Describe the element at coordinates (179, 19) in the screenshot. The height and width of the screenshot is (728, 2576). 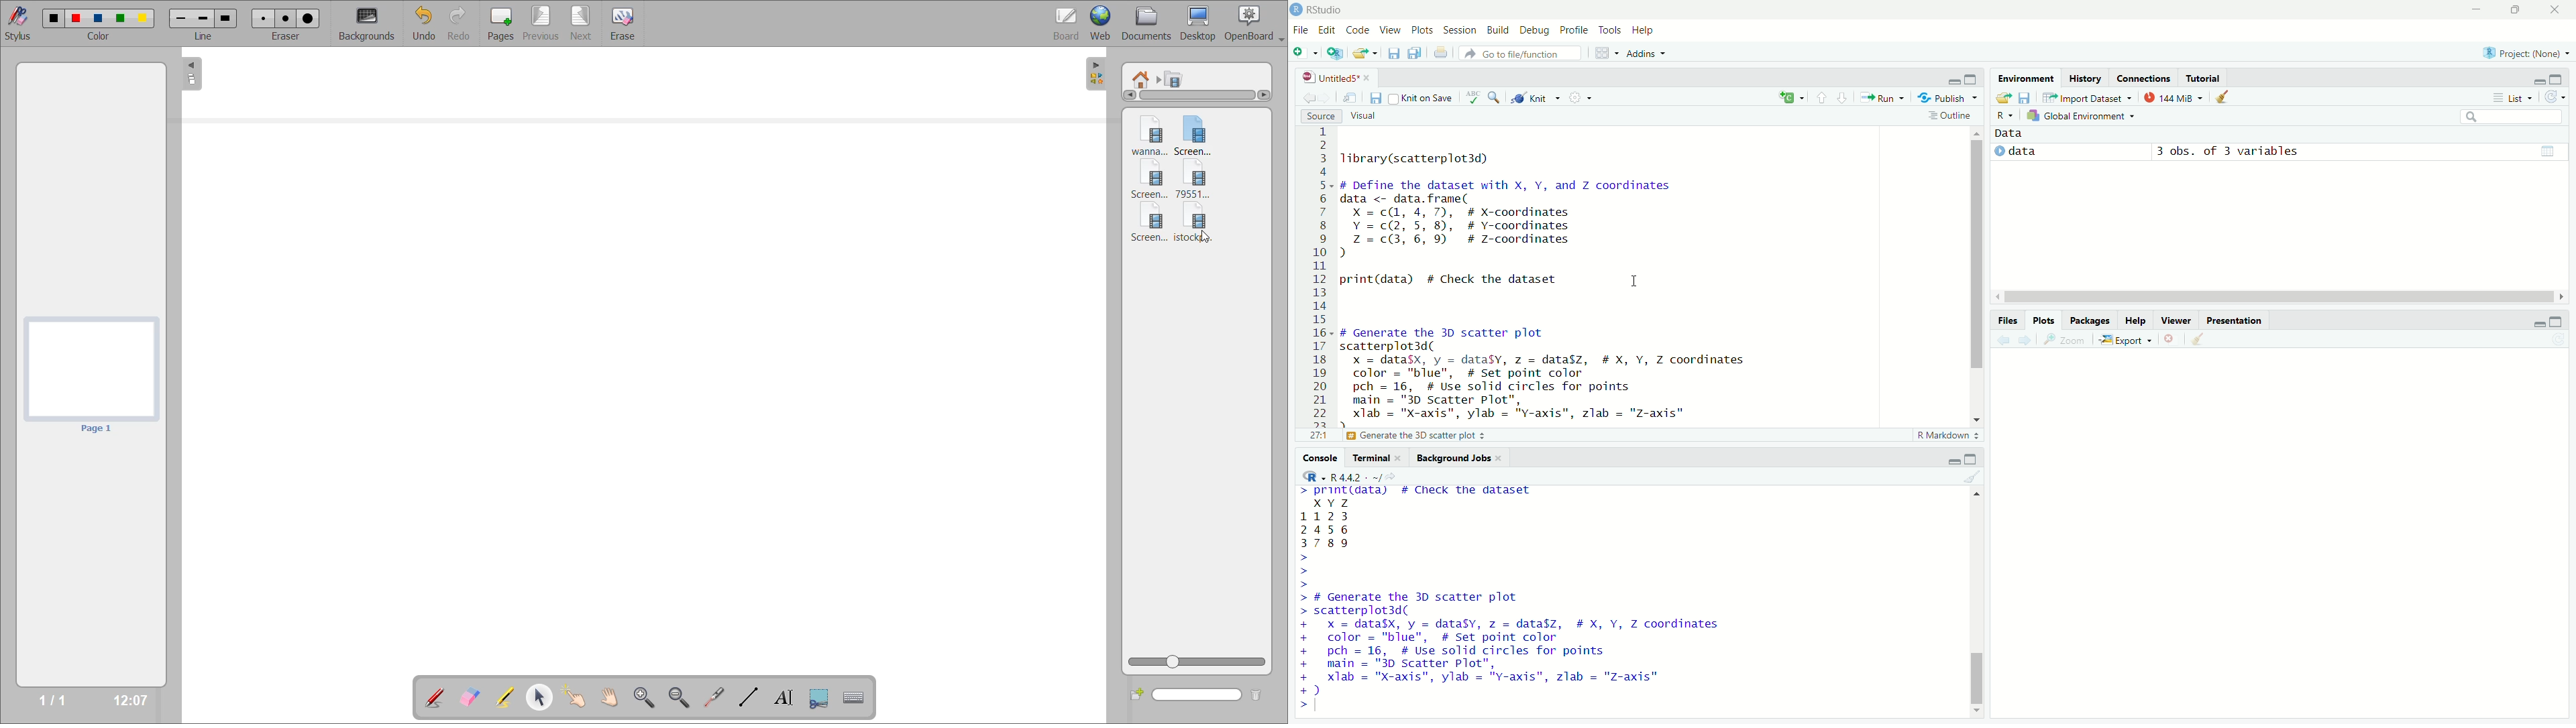
I see `Small line` at that location.